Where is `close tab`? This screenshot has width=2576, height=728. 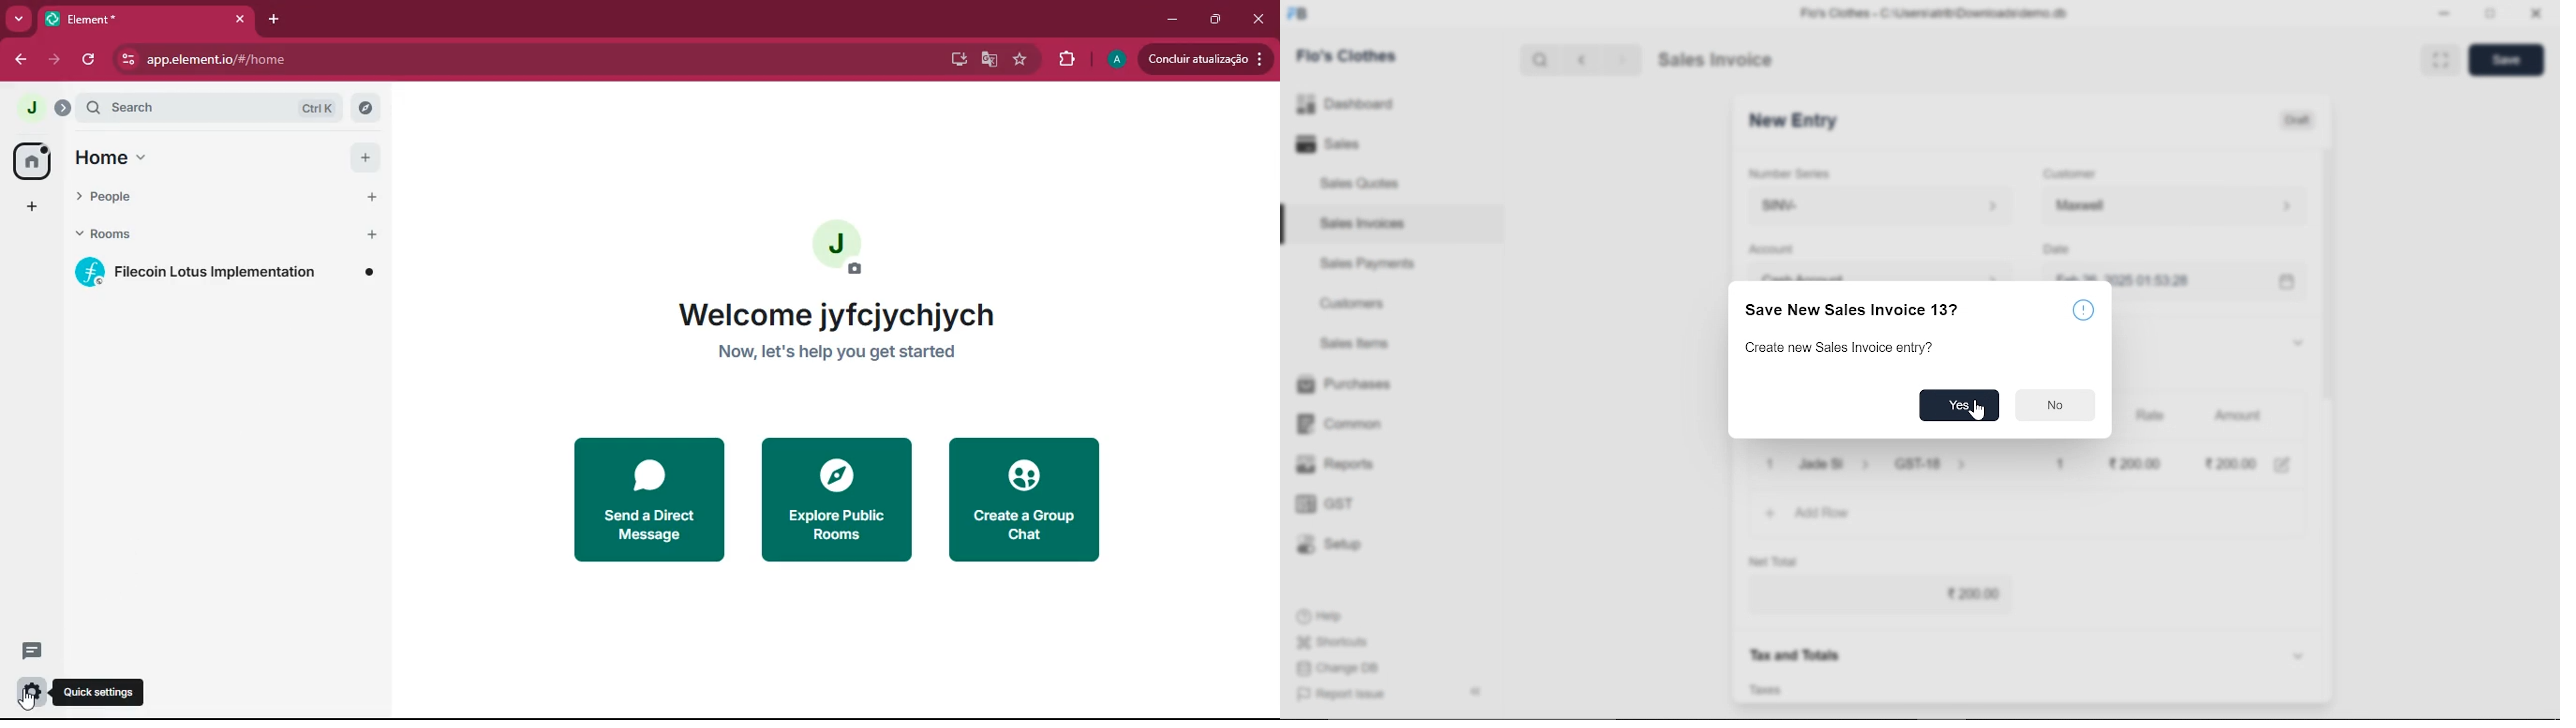
close tab is located at coordinates (240, 19).